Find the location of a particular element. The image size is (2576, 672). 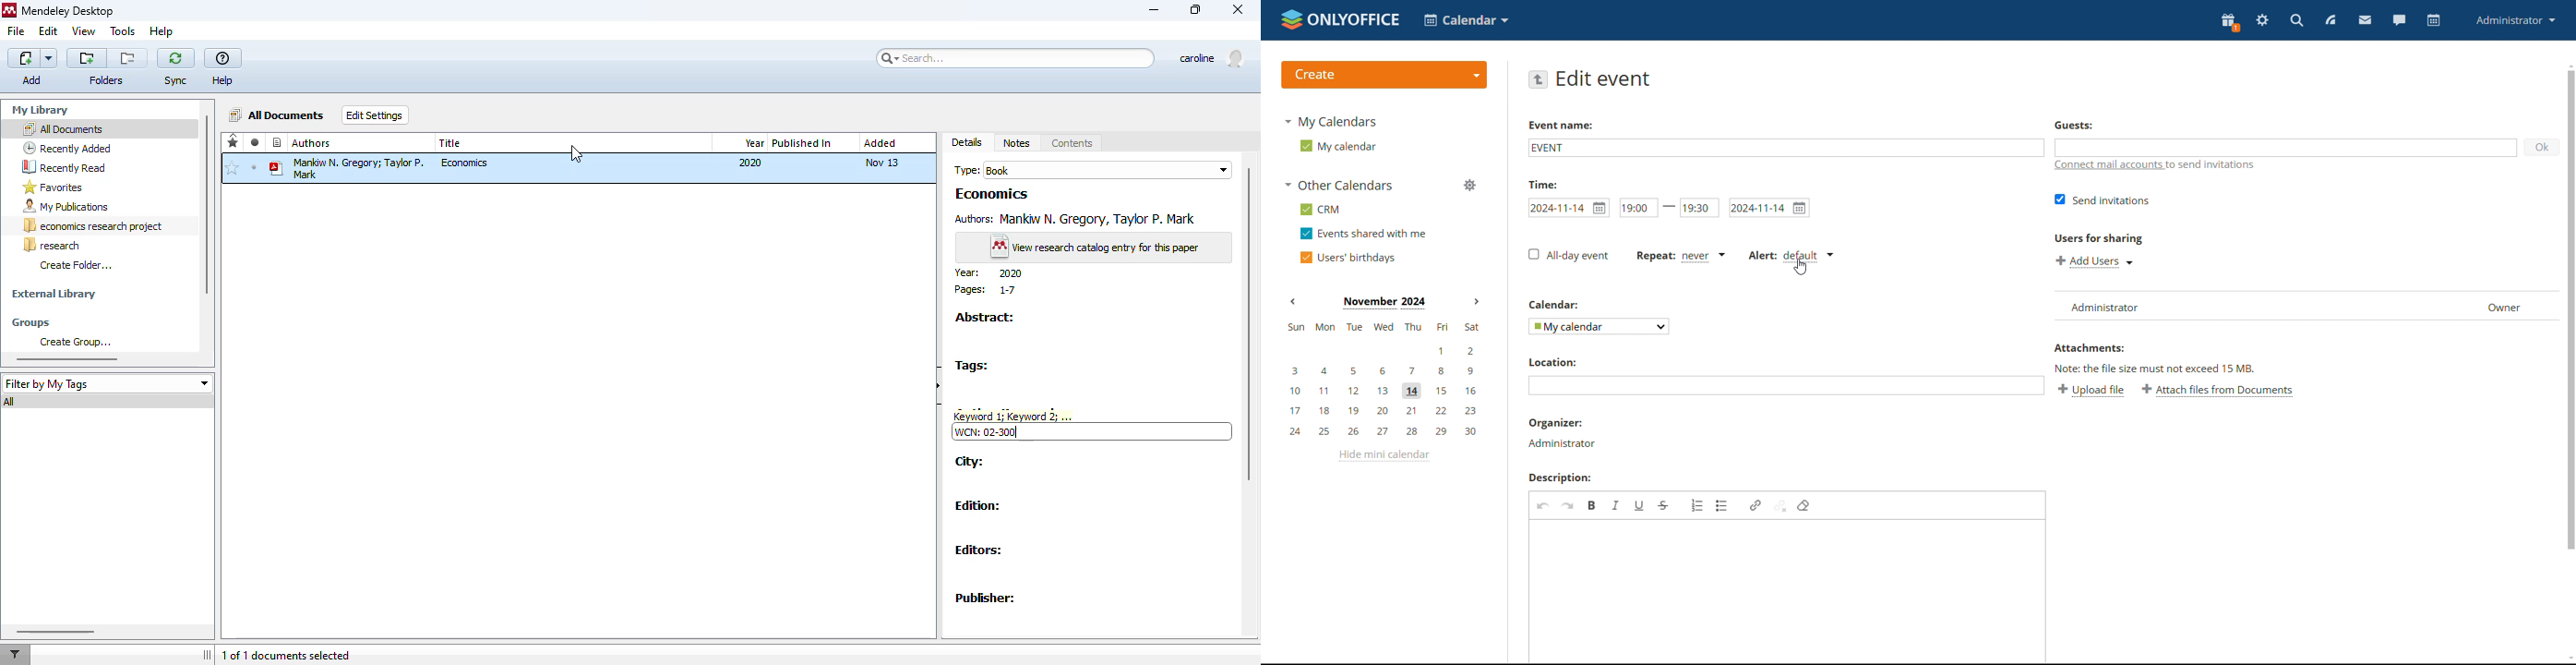

editors: is located at coordinates (979, 551).